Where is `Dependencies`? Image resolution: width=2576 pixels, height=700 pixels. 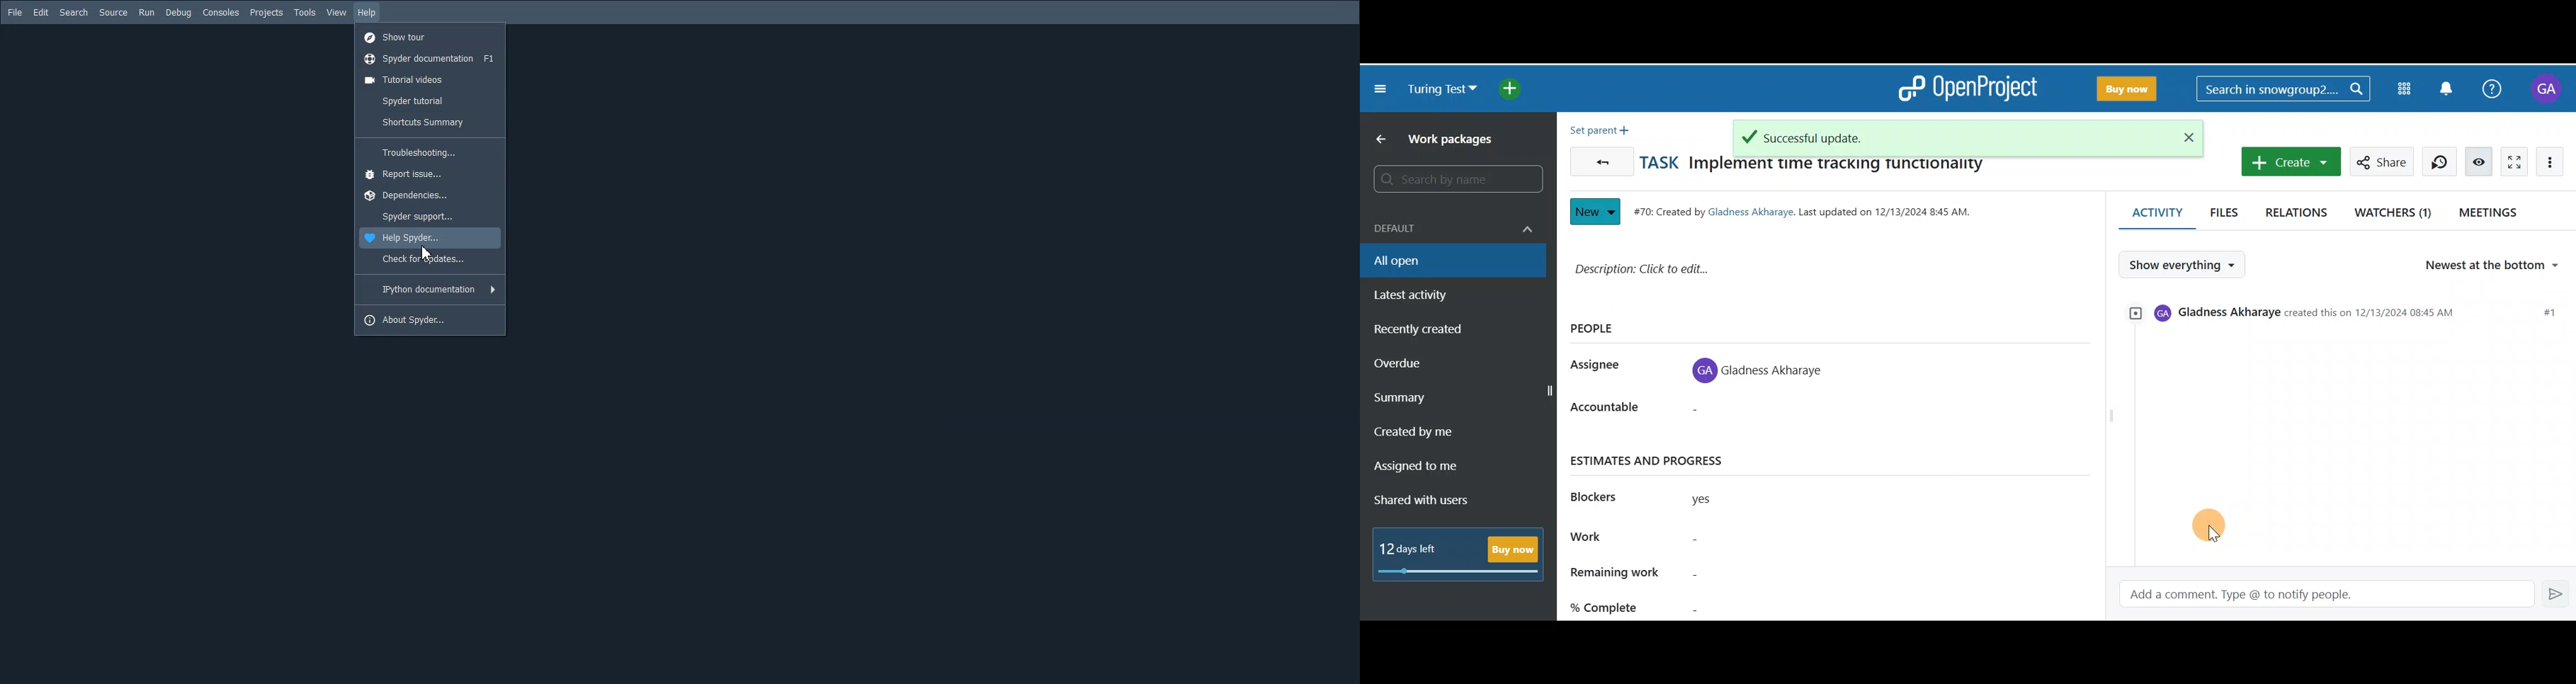 Dependencies is located at coordinates (428, 195).